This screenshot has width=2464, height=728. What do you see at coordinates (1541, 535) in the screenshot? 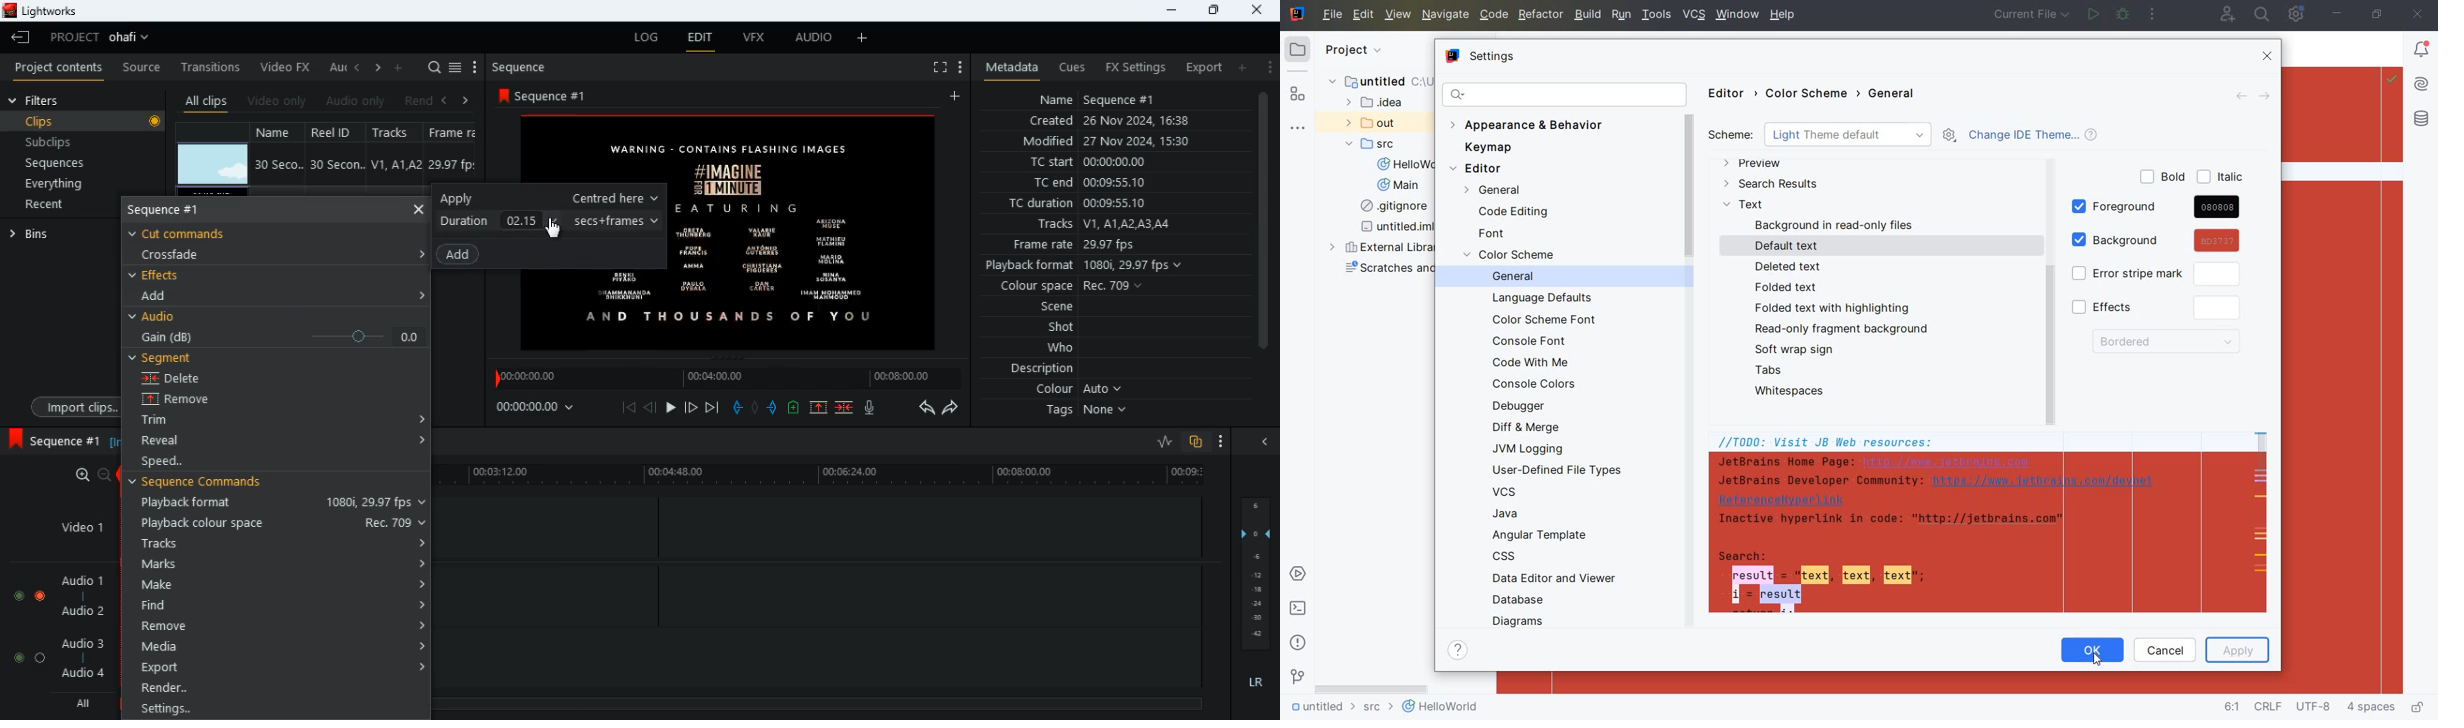
I see `ANGULAR TEMPLATE` at bounding box center [1541, 535].